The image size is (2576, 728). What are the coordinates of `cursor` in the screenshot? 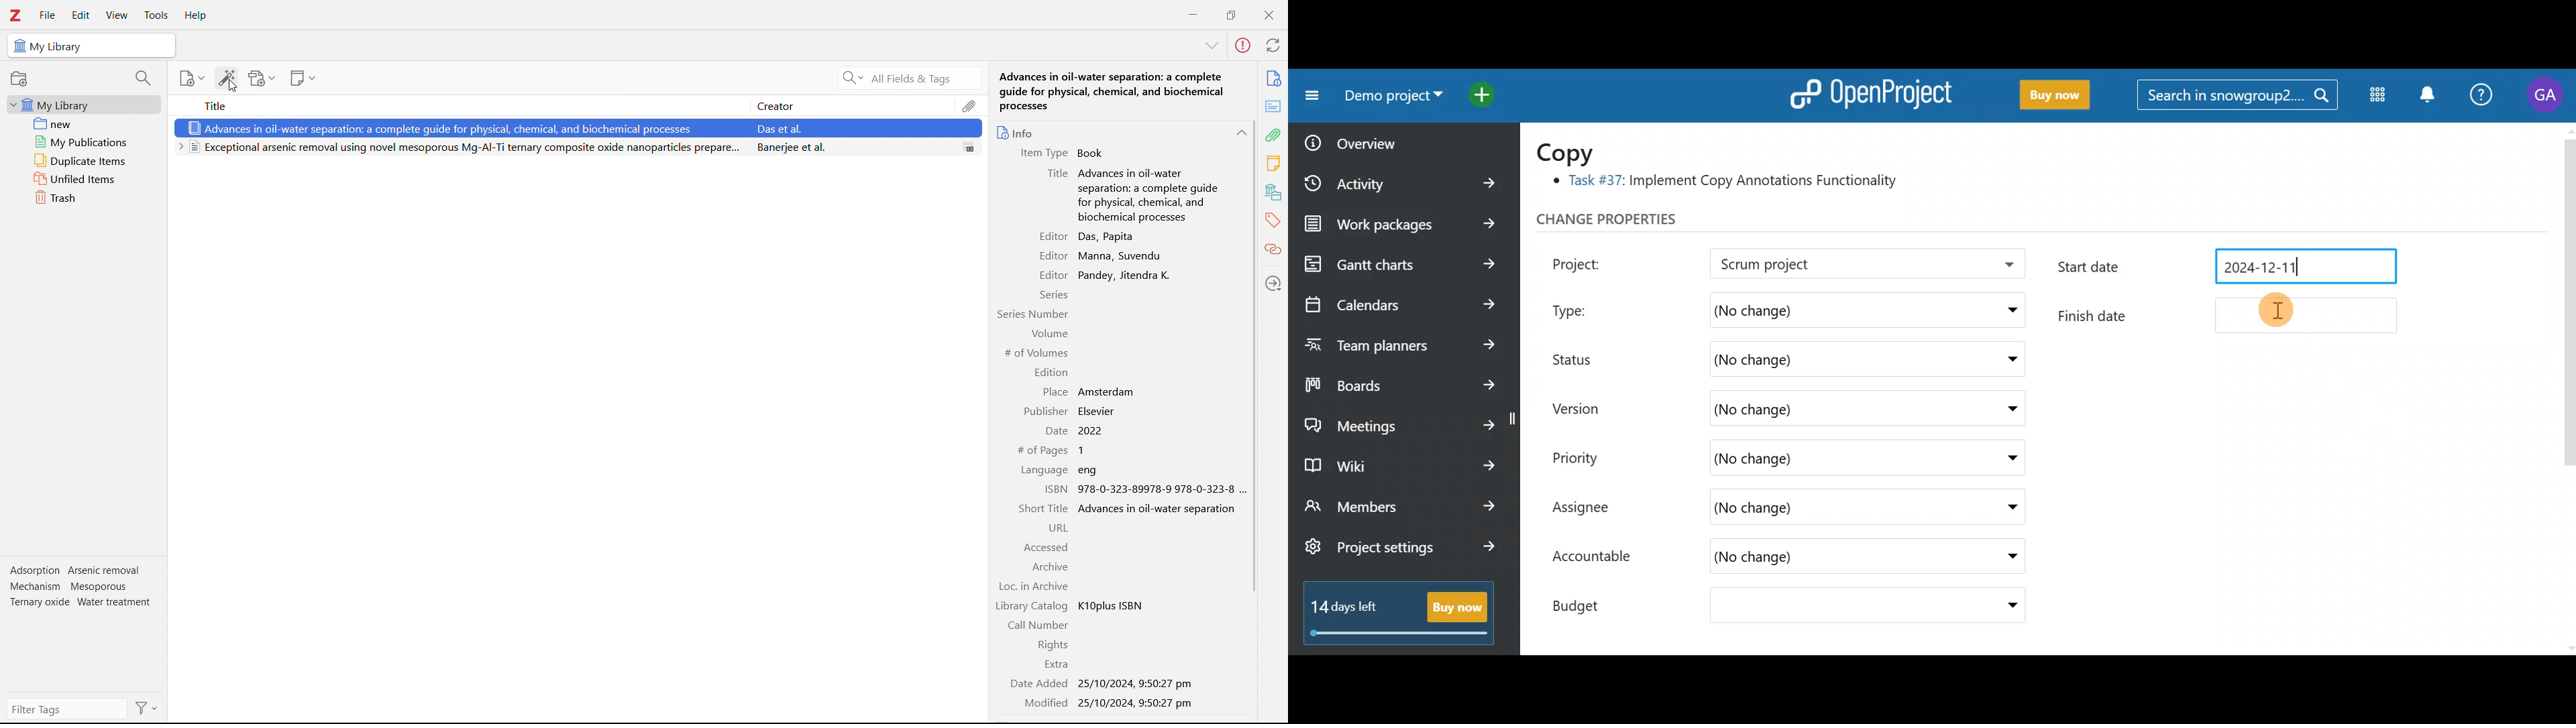 It's located at (233, 86).